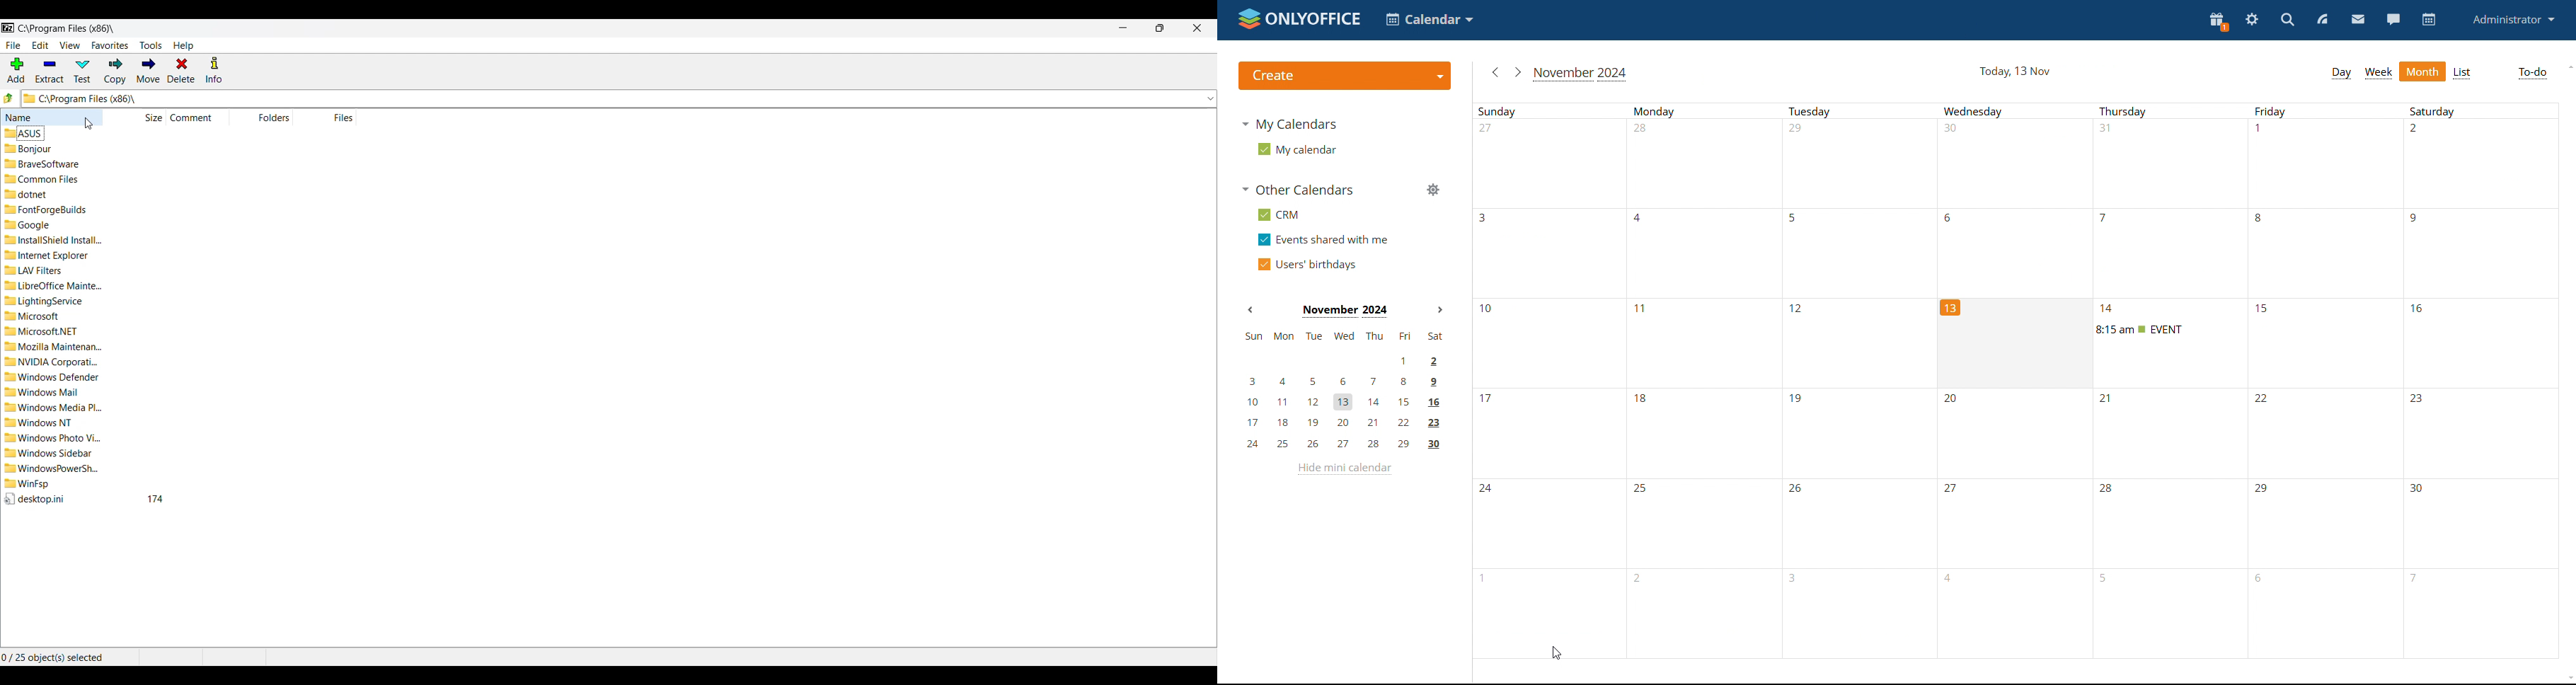  Describe the element at coordinates (2015, 255) in the screenshot. I see `unallocated time slots` at that location.